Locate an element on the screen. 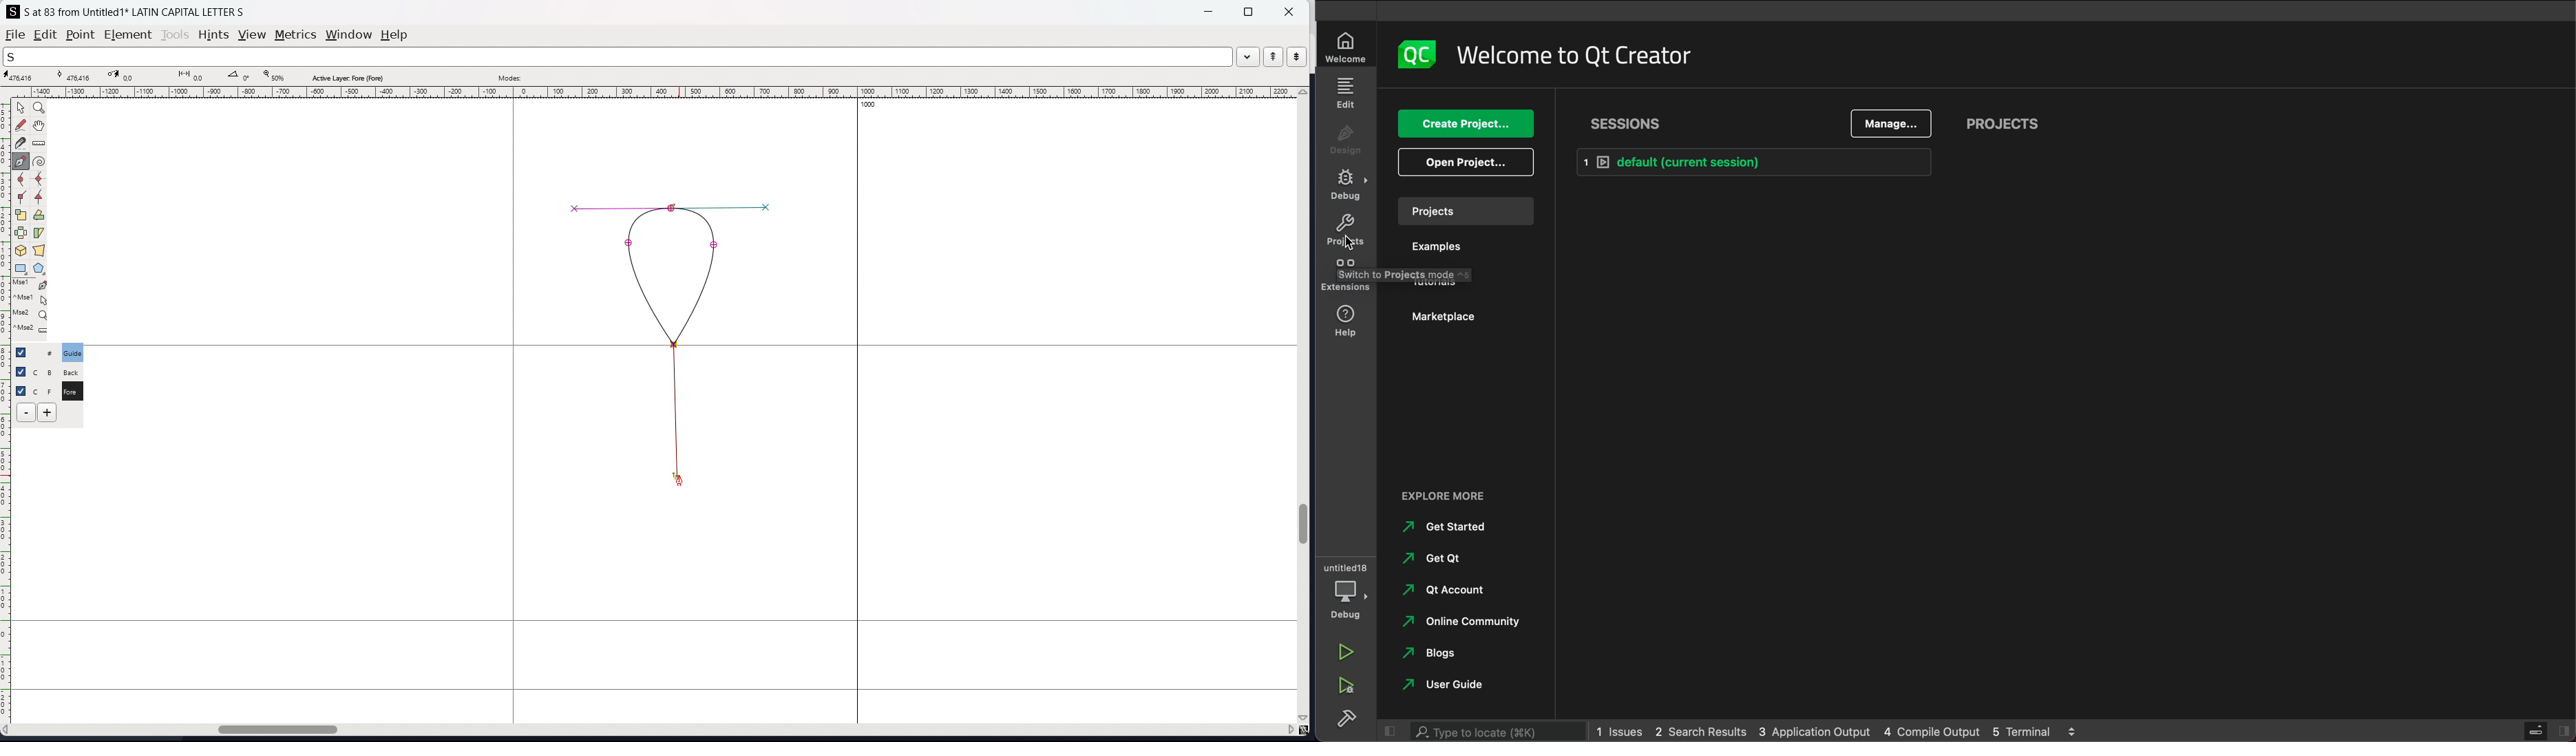 The height and width of the screenshot is (756, 2576). add a corner point is located at coordinates (21, 198).